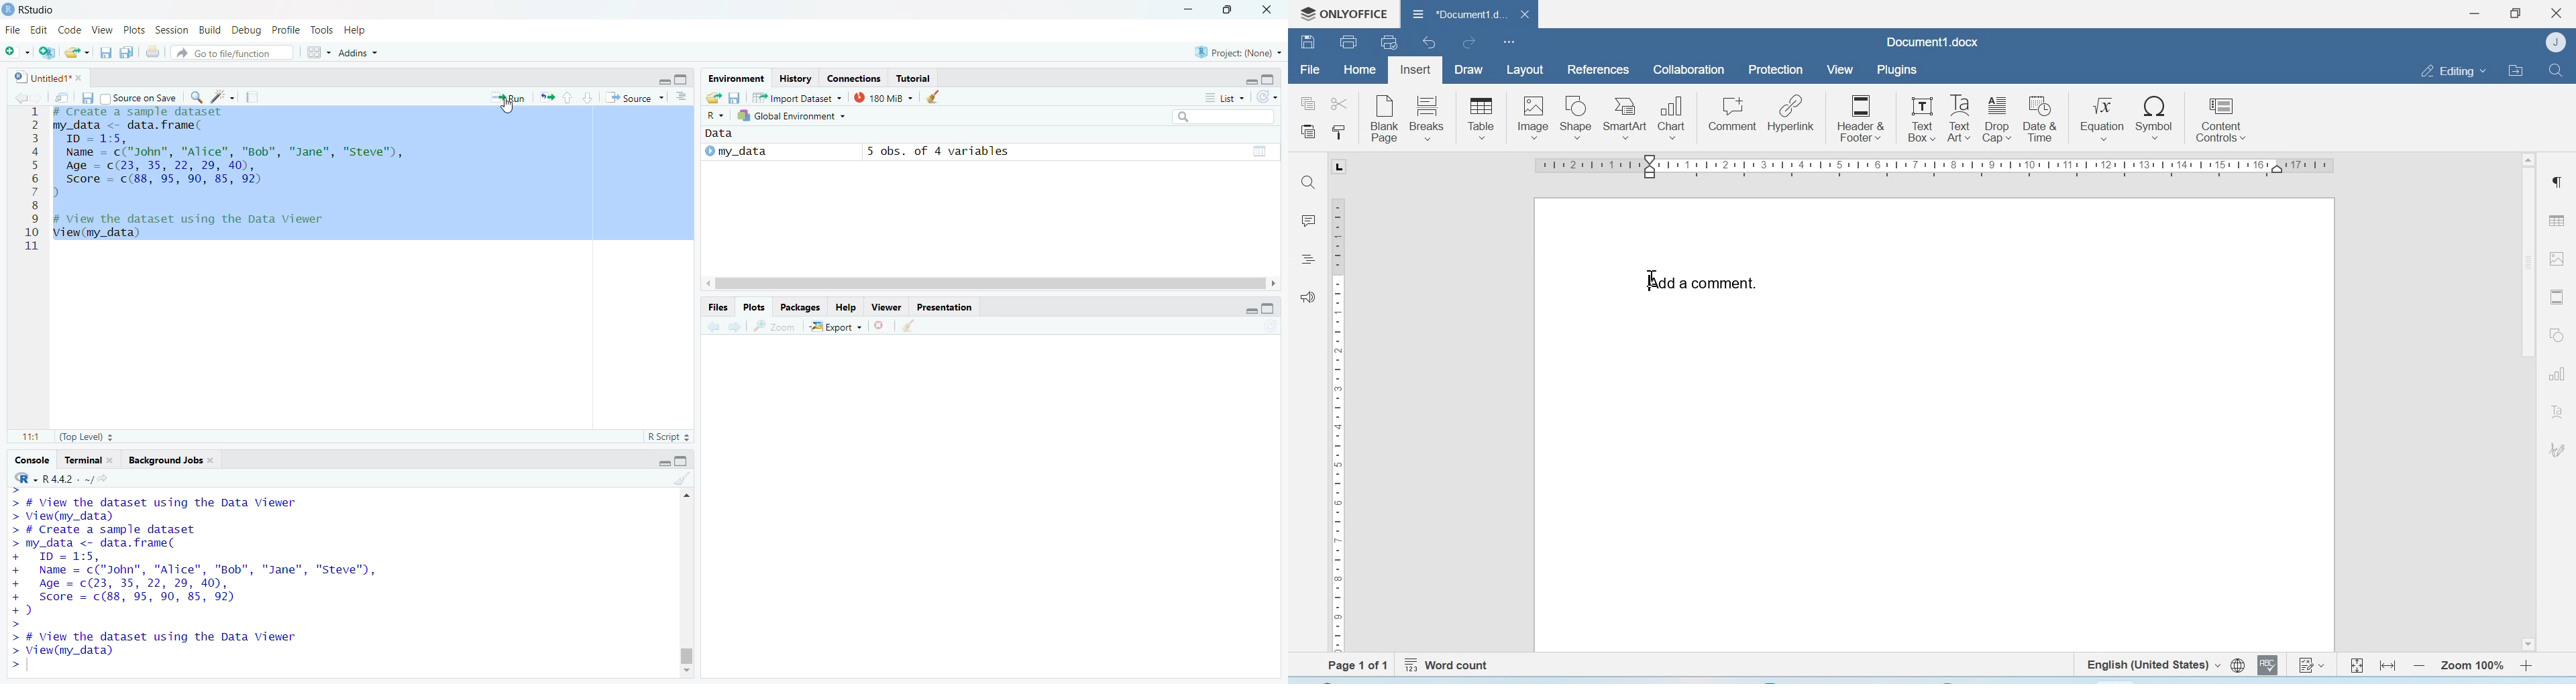 The image size is (2576, 700). What do you see at coordinates (323, 30) in the screenshot?
I see `Tools` at bounding box center [323, 30].